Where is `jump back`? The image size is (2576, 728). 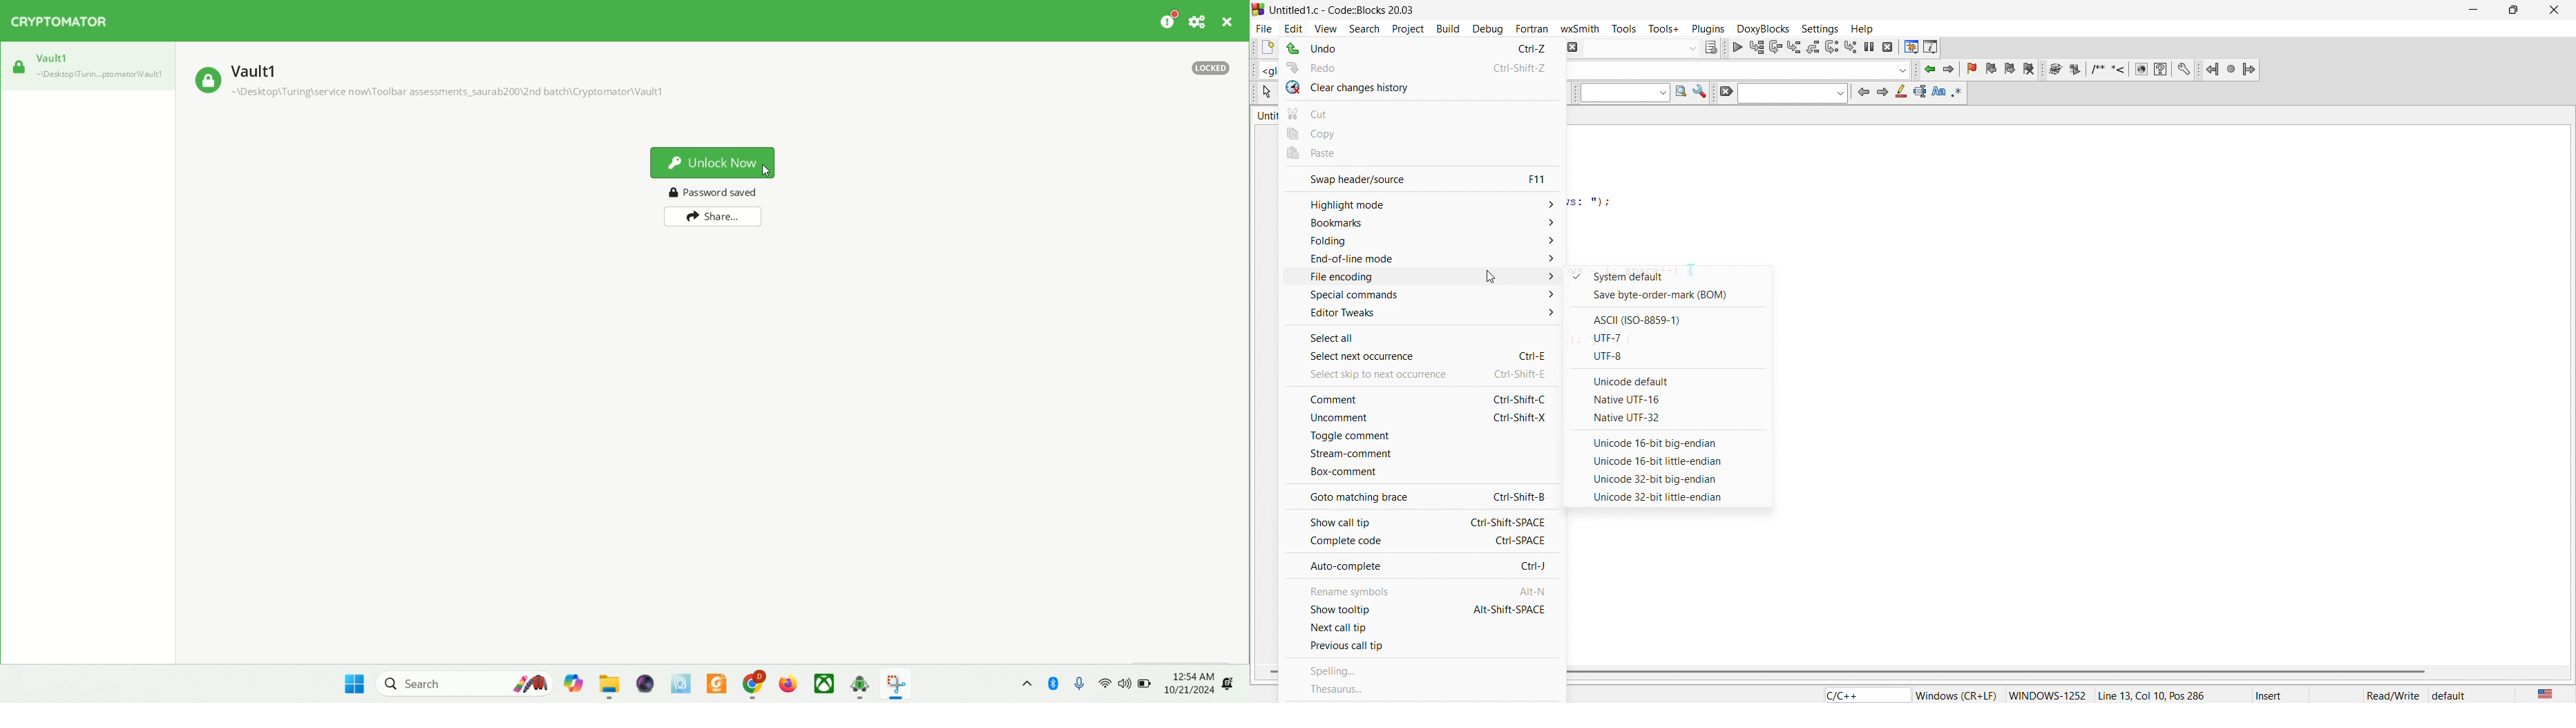
jump back is located at coordinates (2212, 70).